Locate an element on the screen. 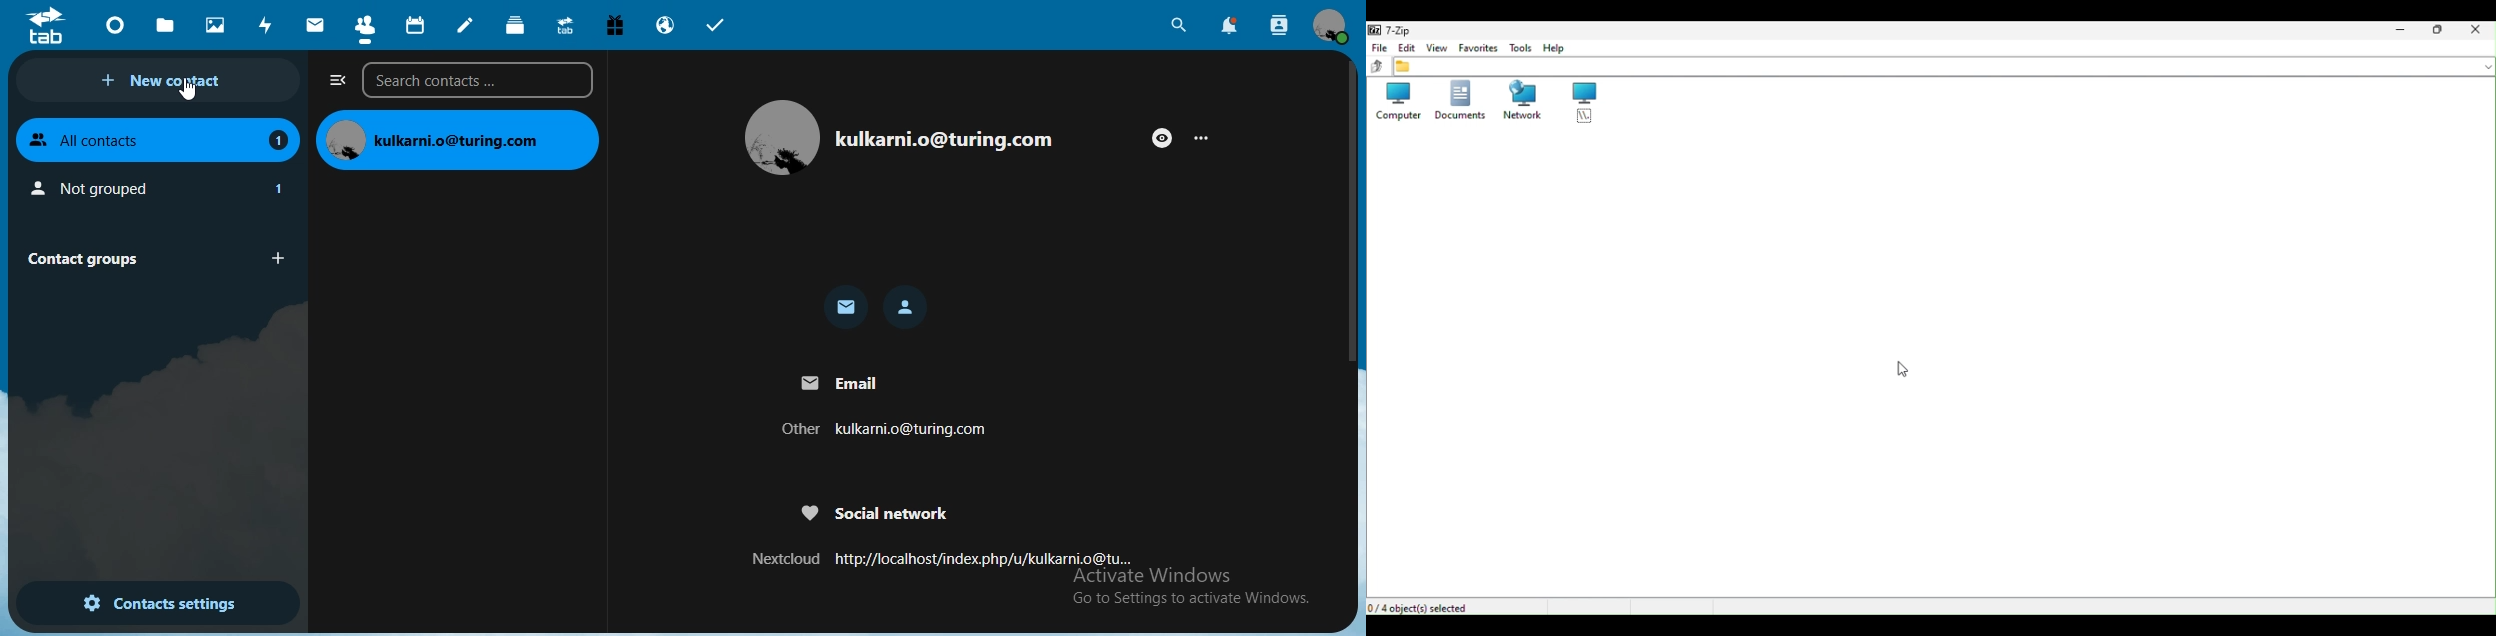  search contacts is located at coordinates (476, 82).